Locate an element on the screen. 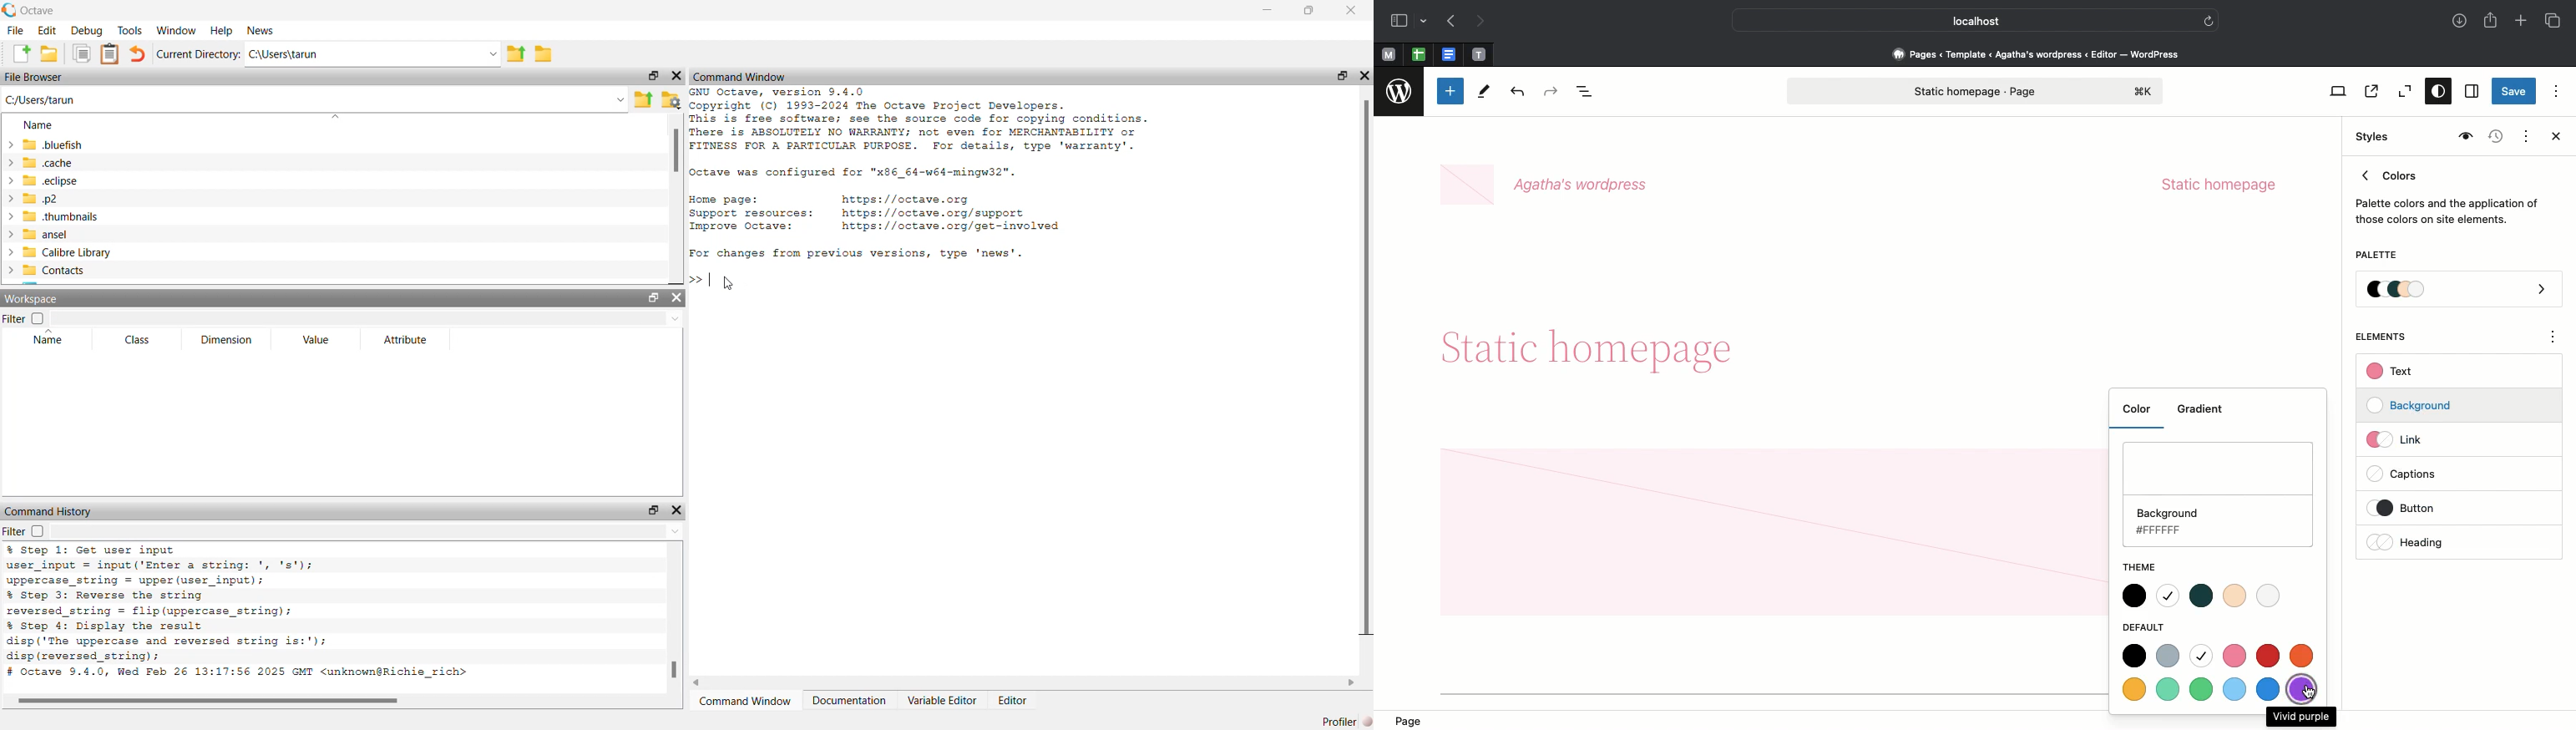  Default colors is located at coordinates (2220, 675).